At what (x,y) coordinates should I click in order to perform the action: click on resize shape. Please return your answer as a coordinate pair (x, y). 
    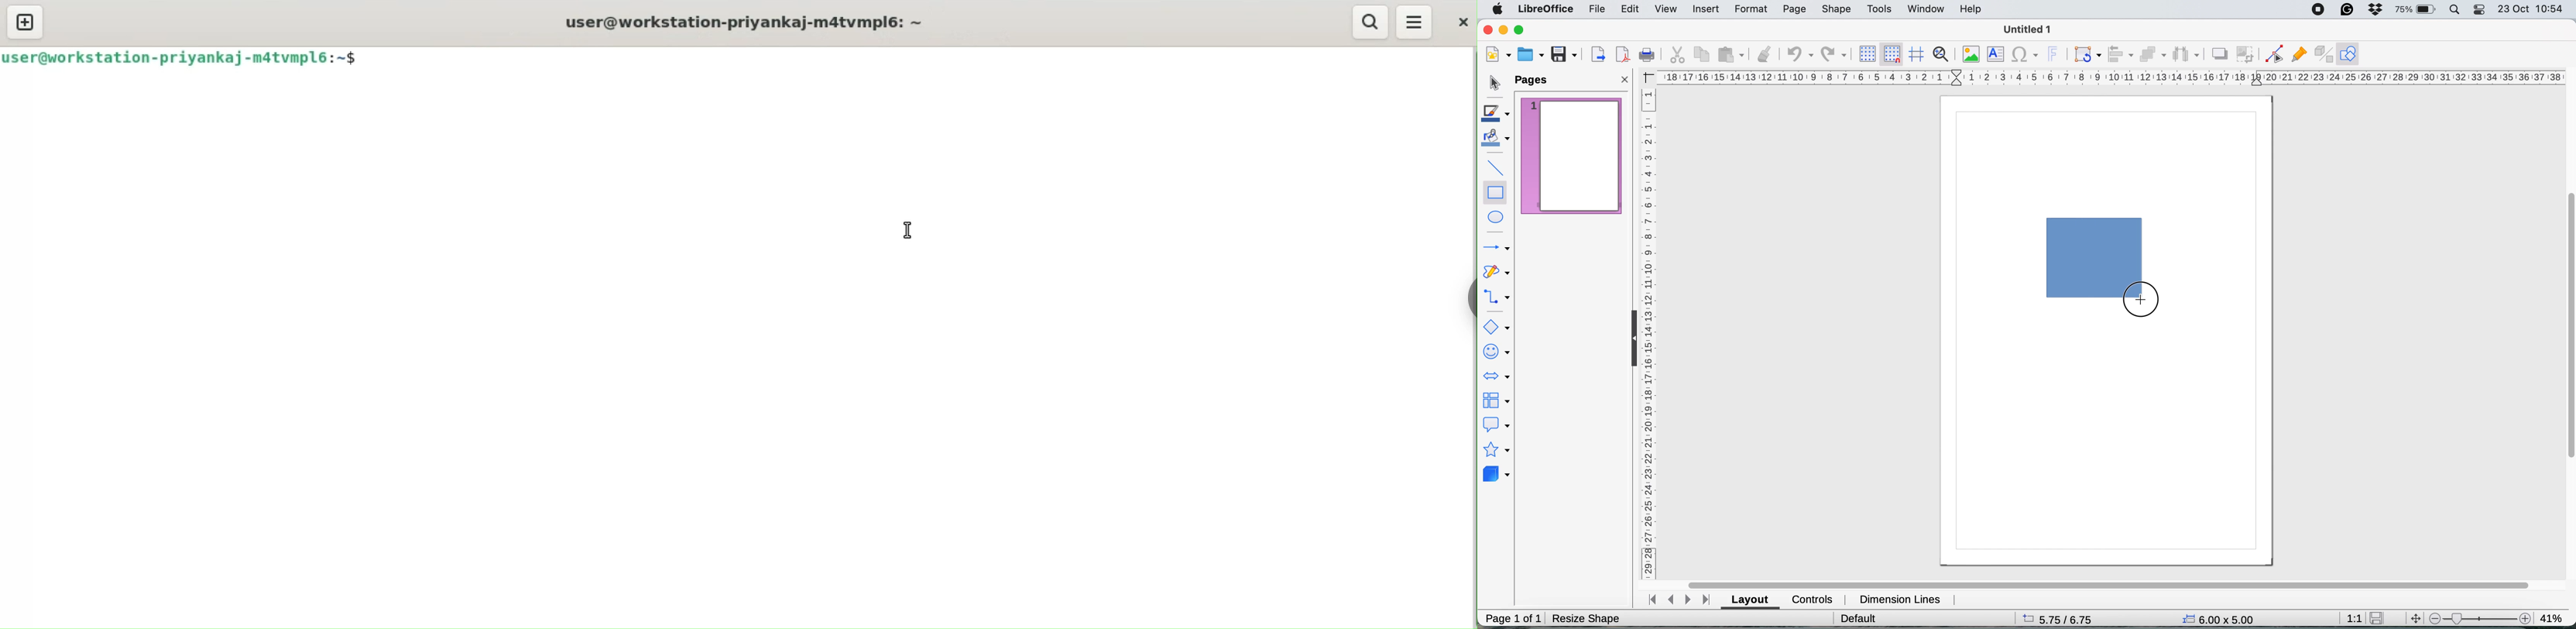
    Looking at the image, I should click on (1588, 618).